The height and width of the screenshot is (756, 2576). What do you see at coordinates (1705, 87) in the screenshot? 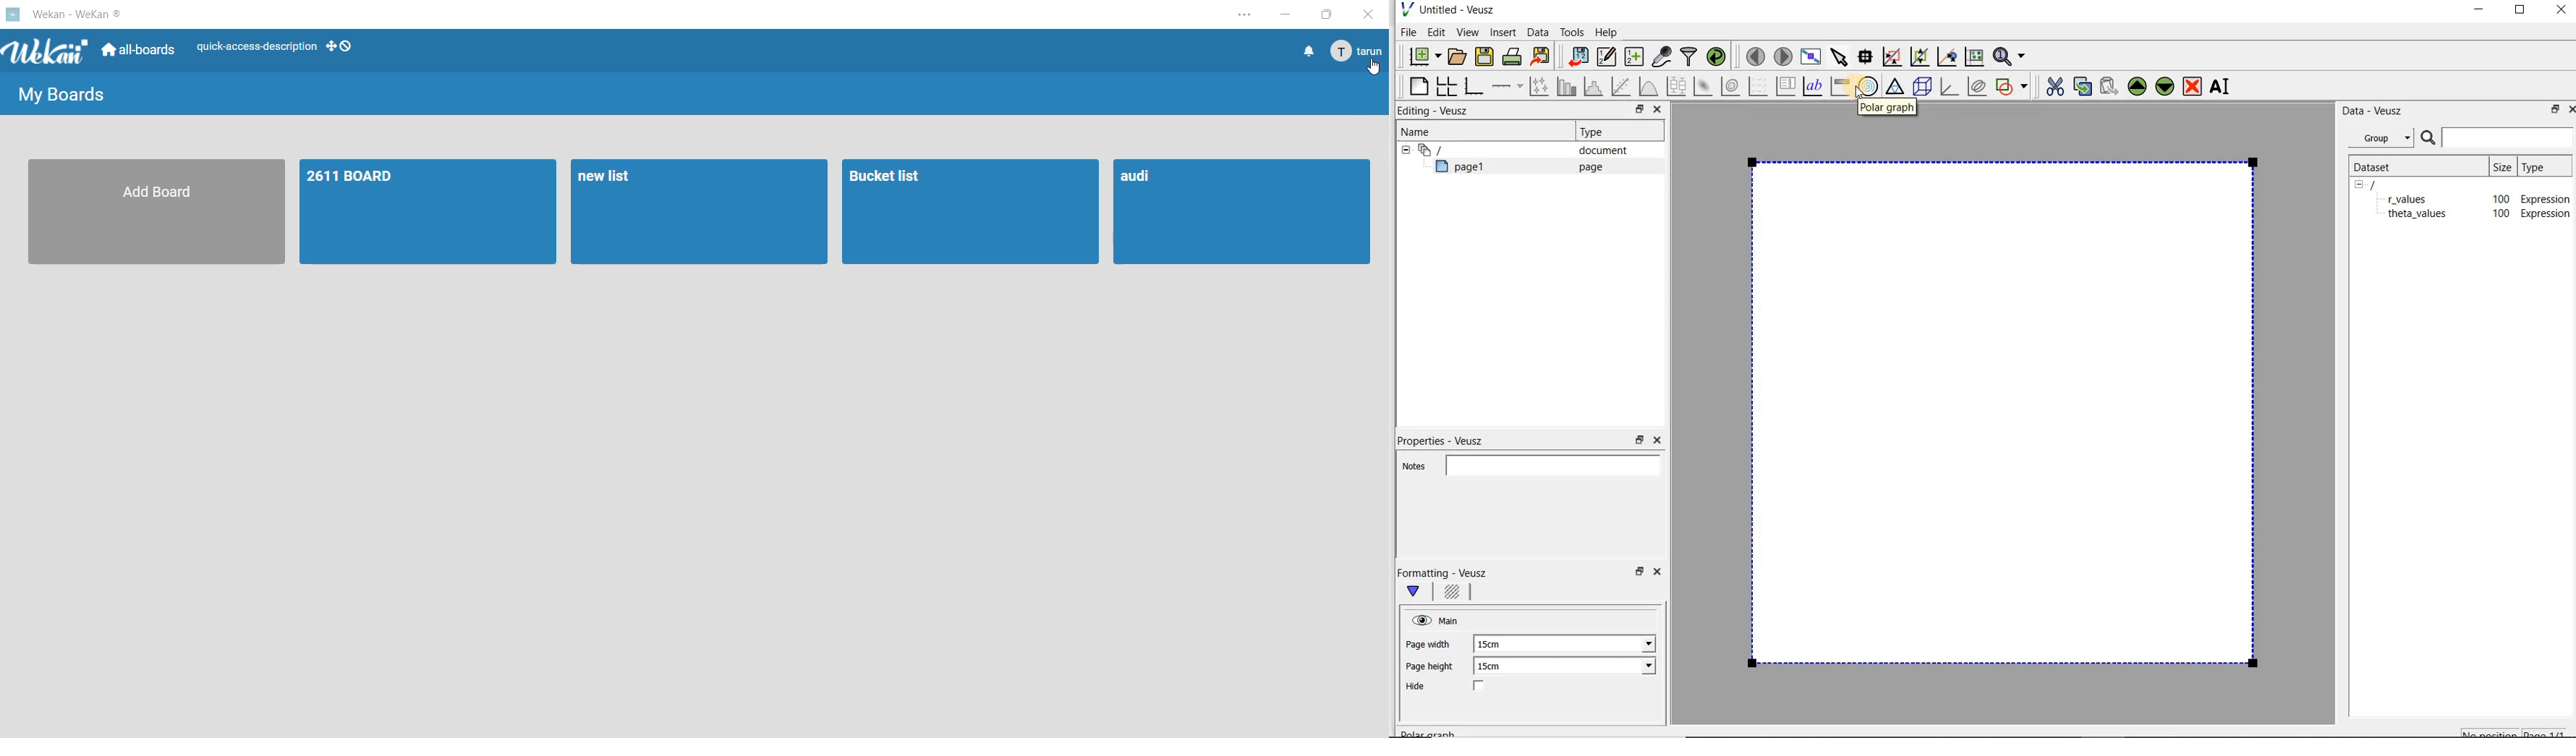
I see `plot a 2d dataset as an image` at bounding box center [1705, 87].